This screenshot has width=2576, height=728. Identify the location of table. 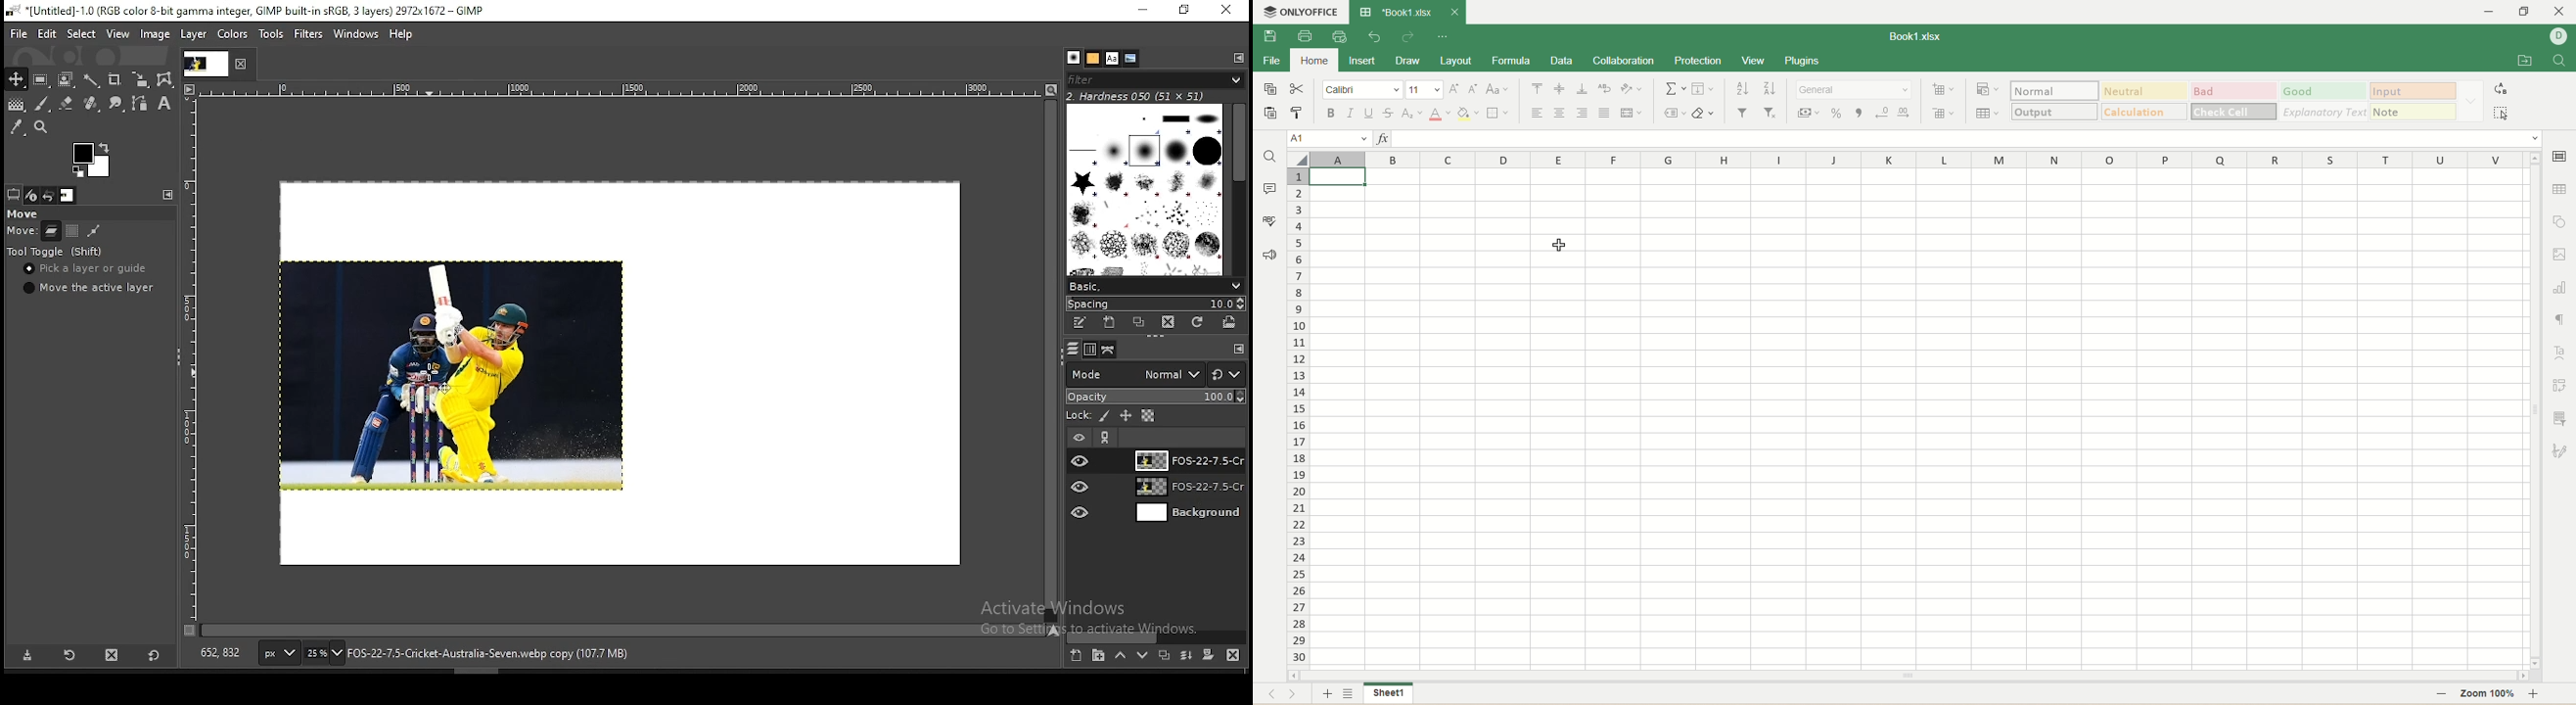
(1987, 114).